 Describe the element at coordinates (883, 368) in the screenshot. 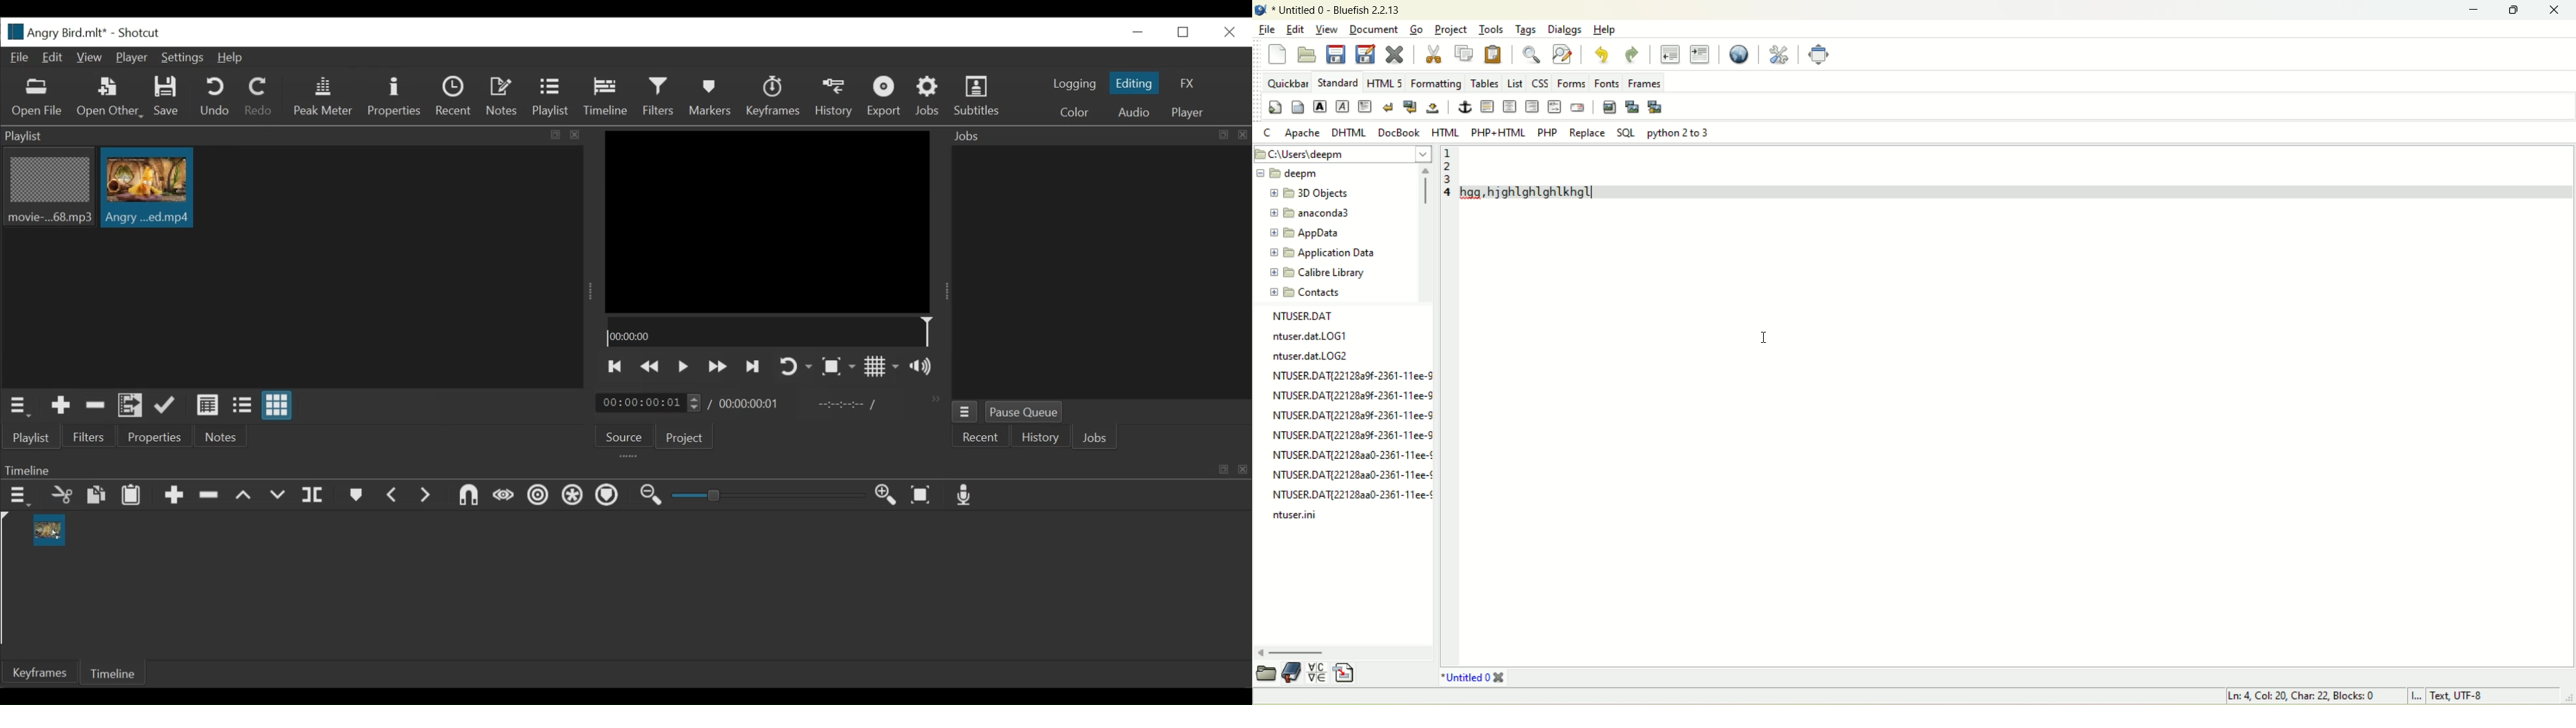

I see `Toggle display grid on player` at that location.